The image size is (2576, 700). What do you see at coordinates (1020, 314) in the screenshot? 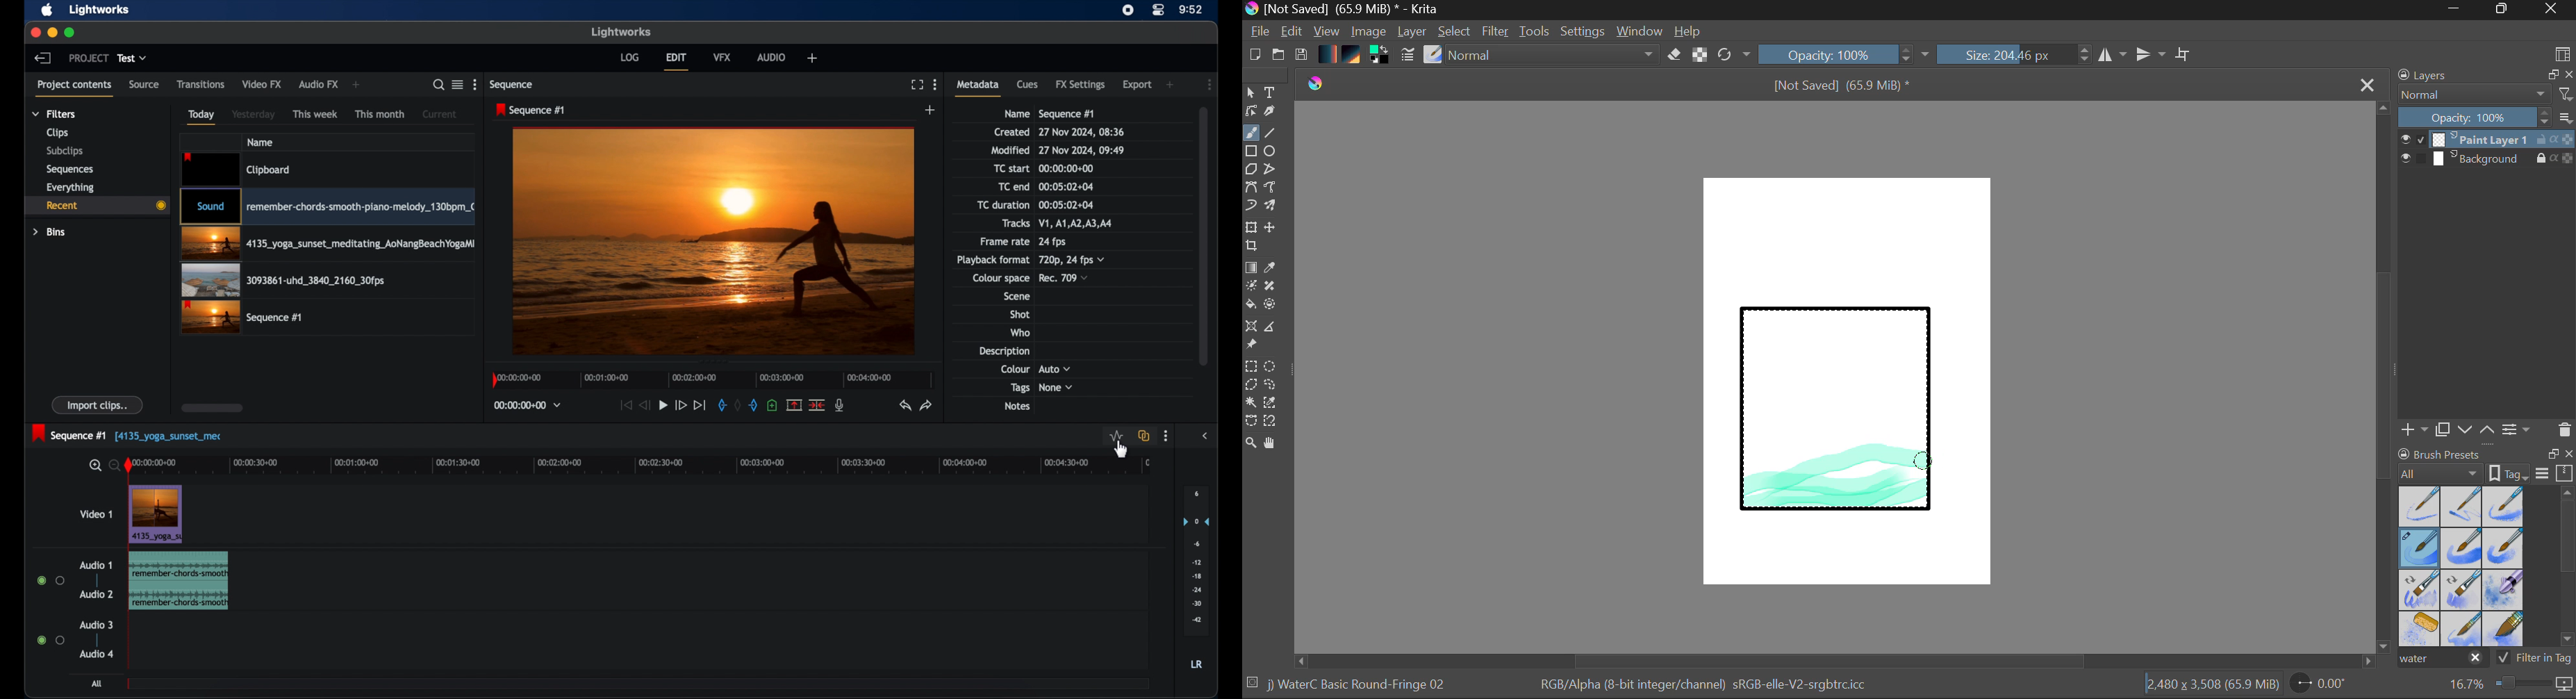
I see `shot` at bounding box center [1020, 314].